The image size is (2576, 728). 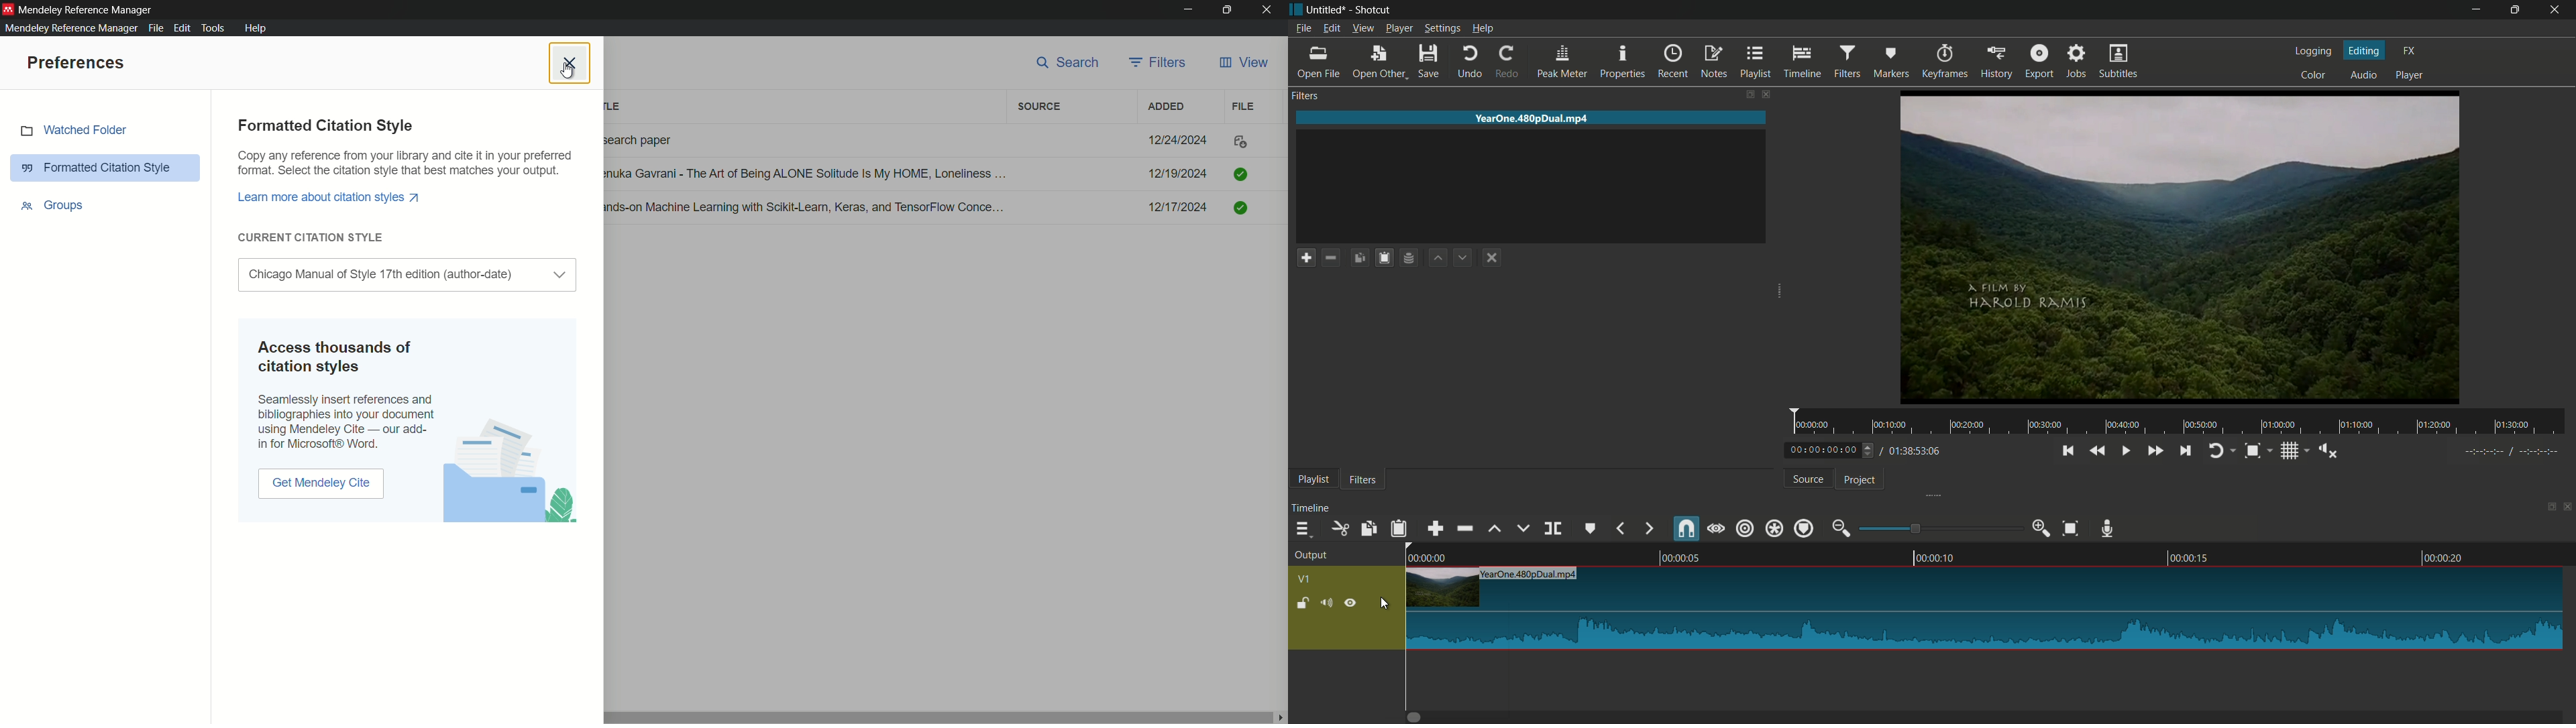 What do you see at coordinates (1301, 529) in the screenshot?
I see `timeline menu` at bounding box center [1301, 529].